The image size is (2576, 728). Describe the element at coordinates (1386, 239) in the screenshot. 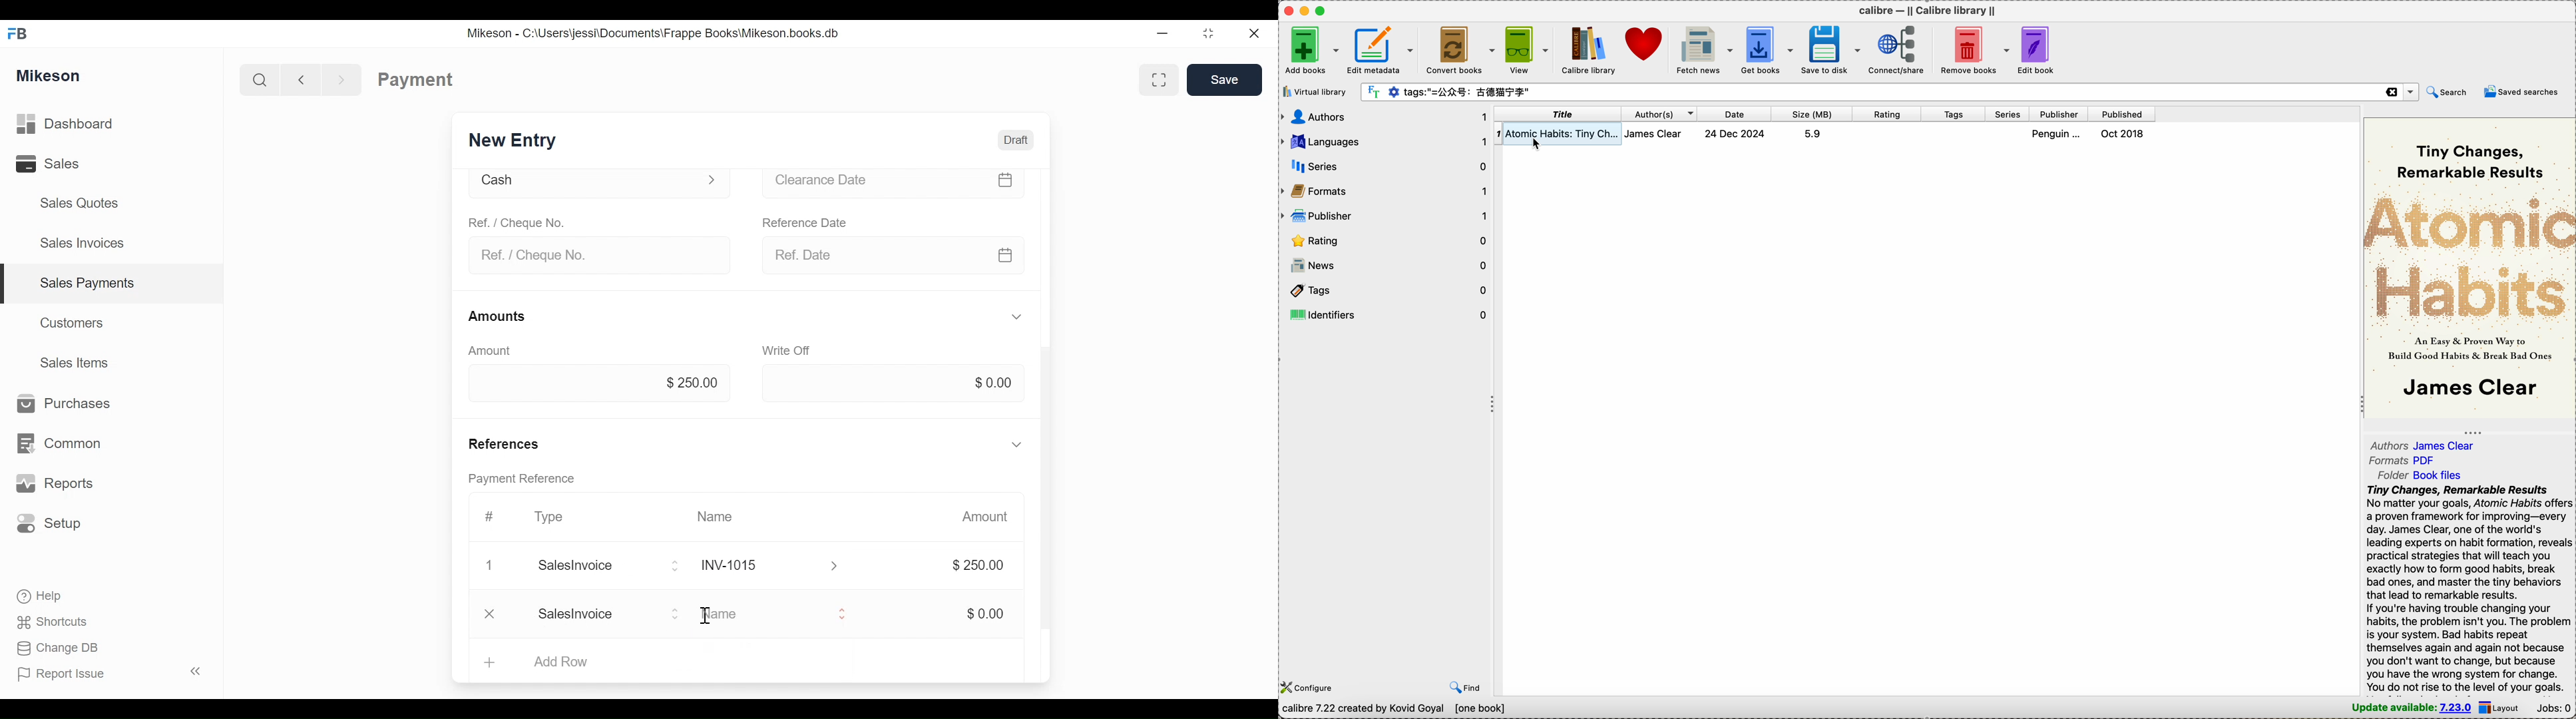

I see `rating` at that location.